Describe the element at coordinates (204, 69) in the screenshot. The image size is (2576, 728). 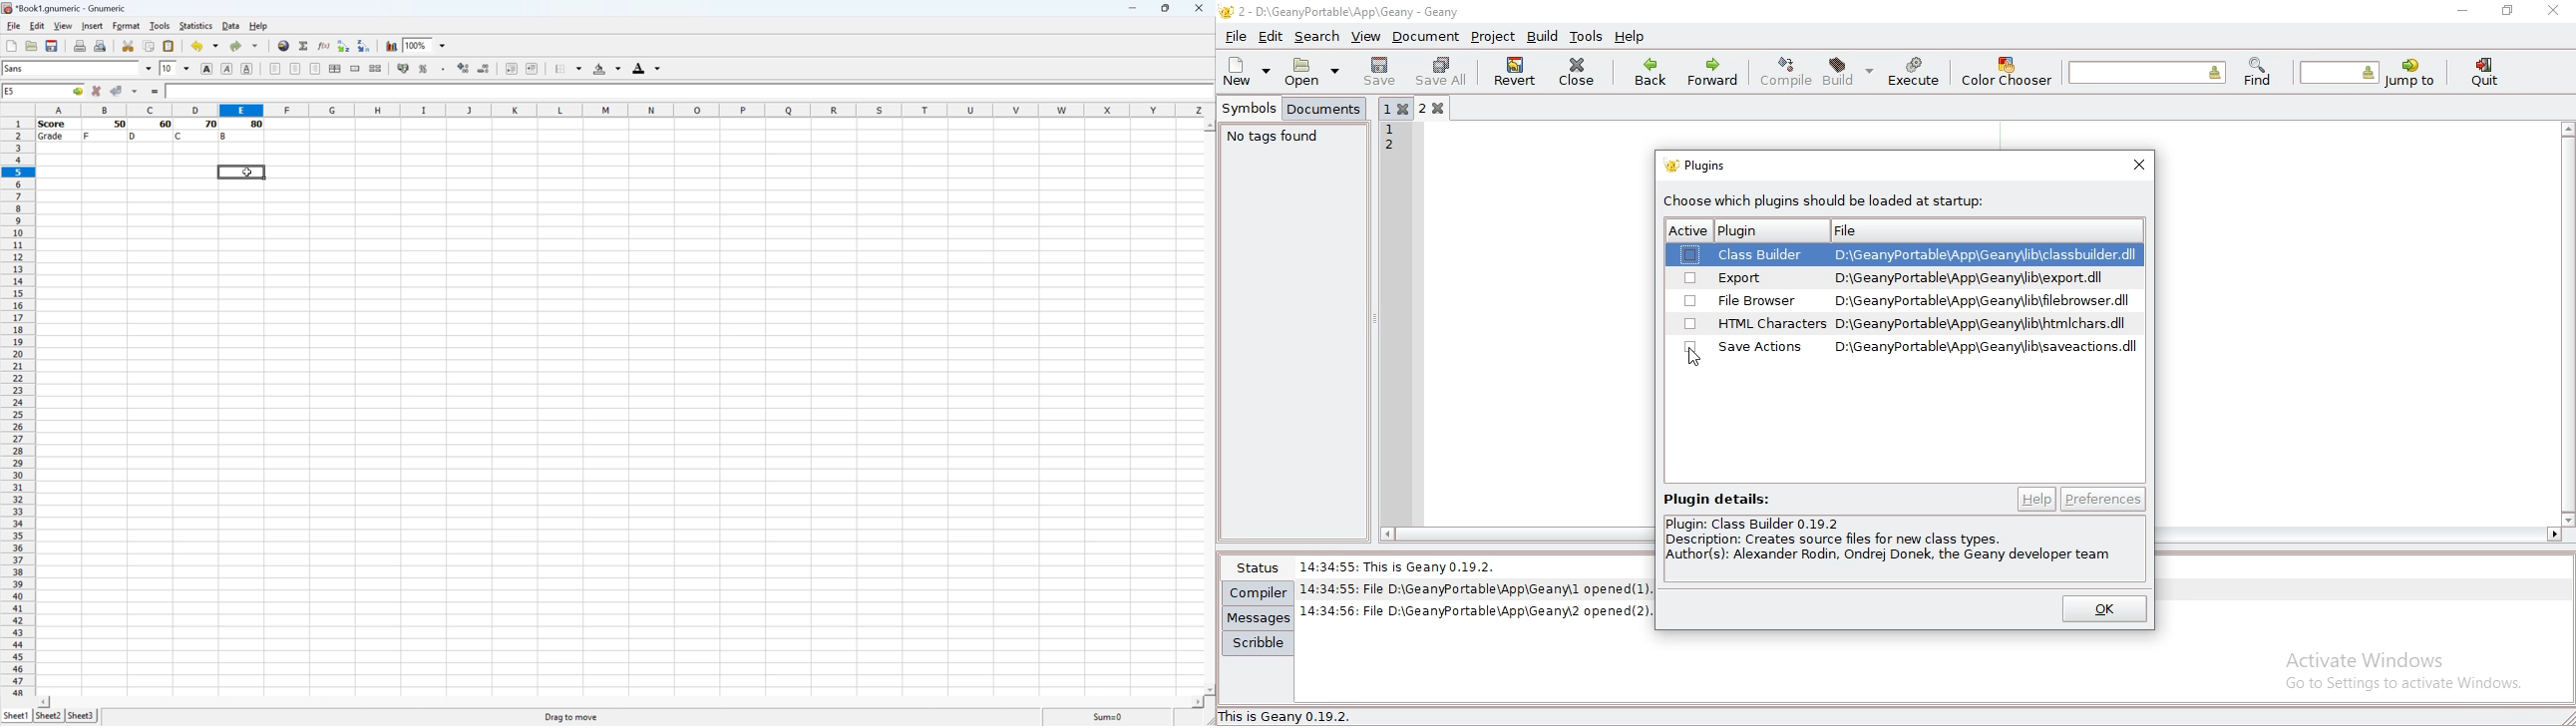
I see `Align Left` at that location.